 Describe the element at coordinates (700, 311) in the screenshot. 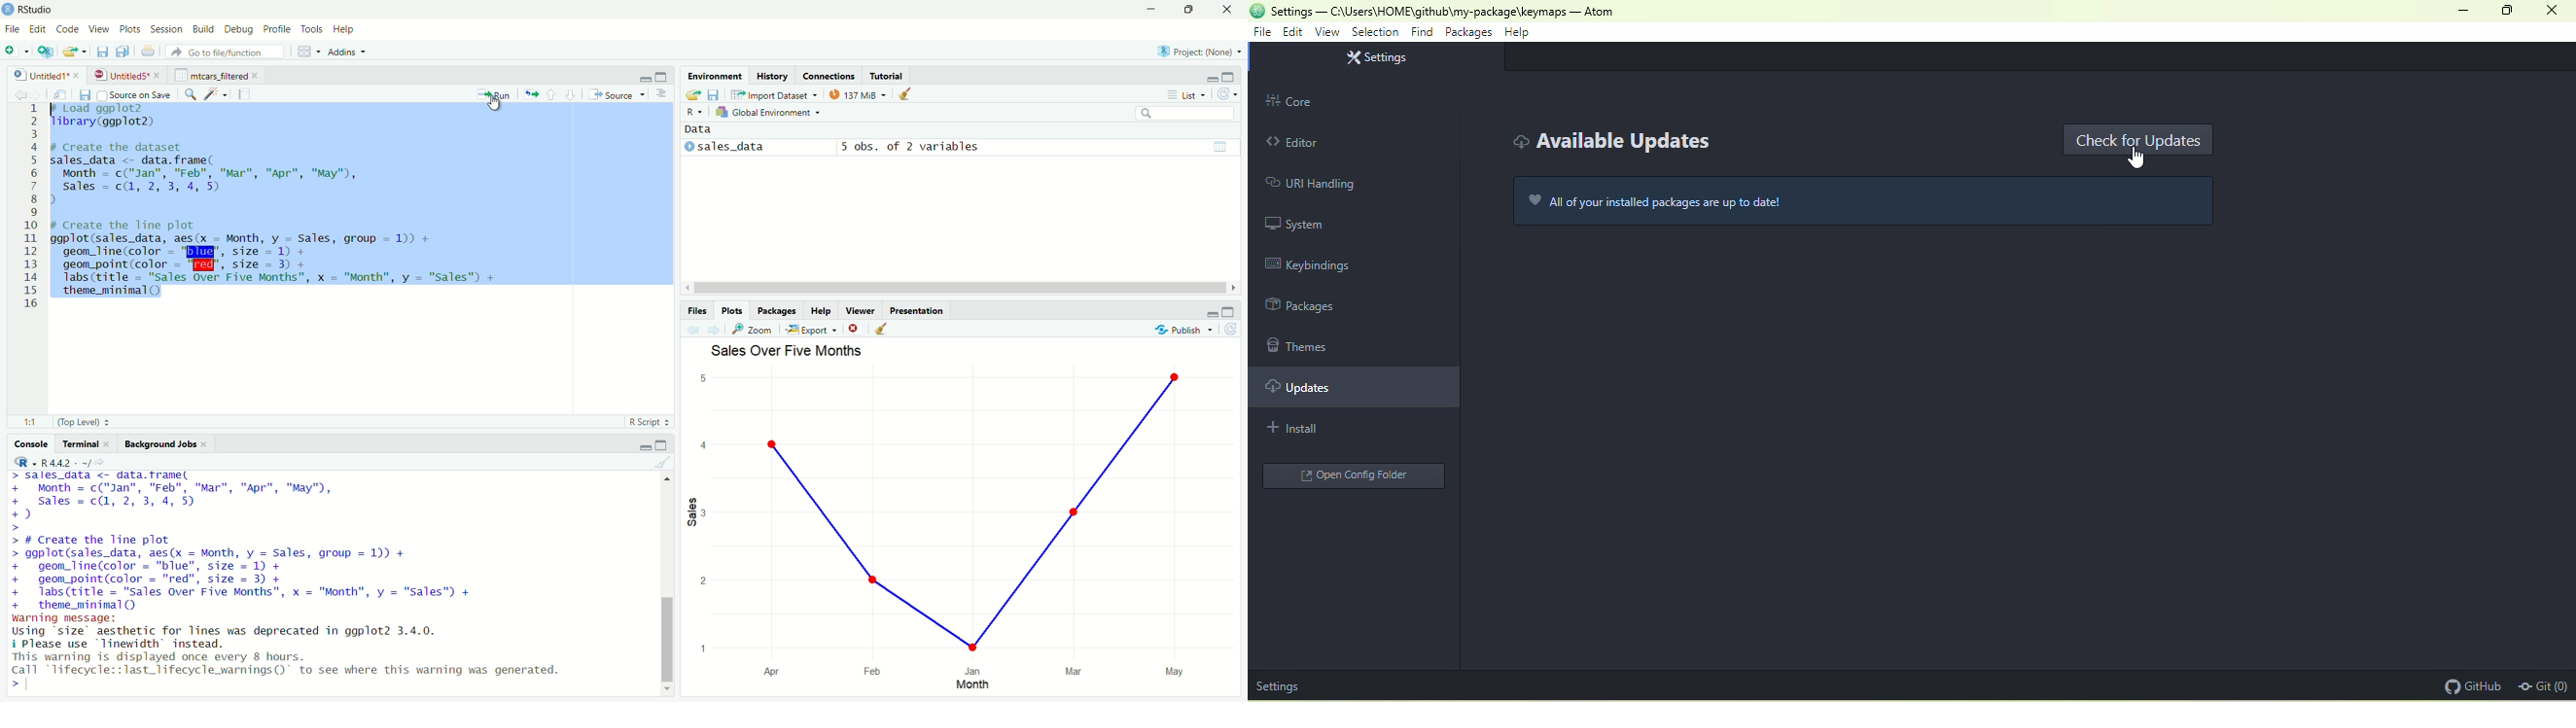

I see `files` at that location.